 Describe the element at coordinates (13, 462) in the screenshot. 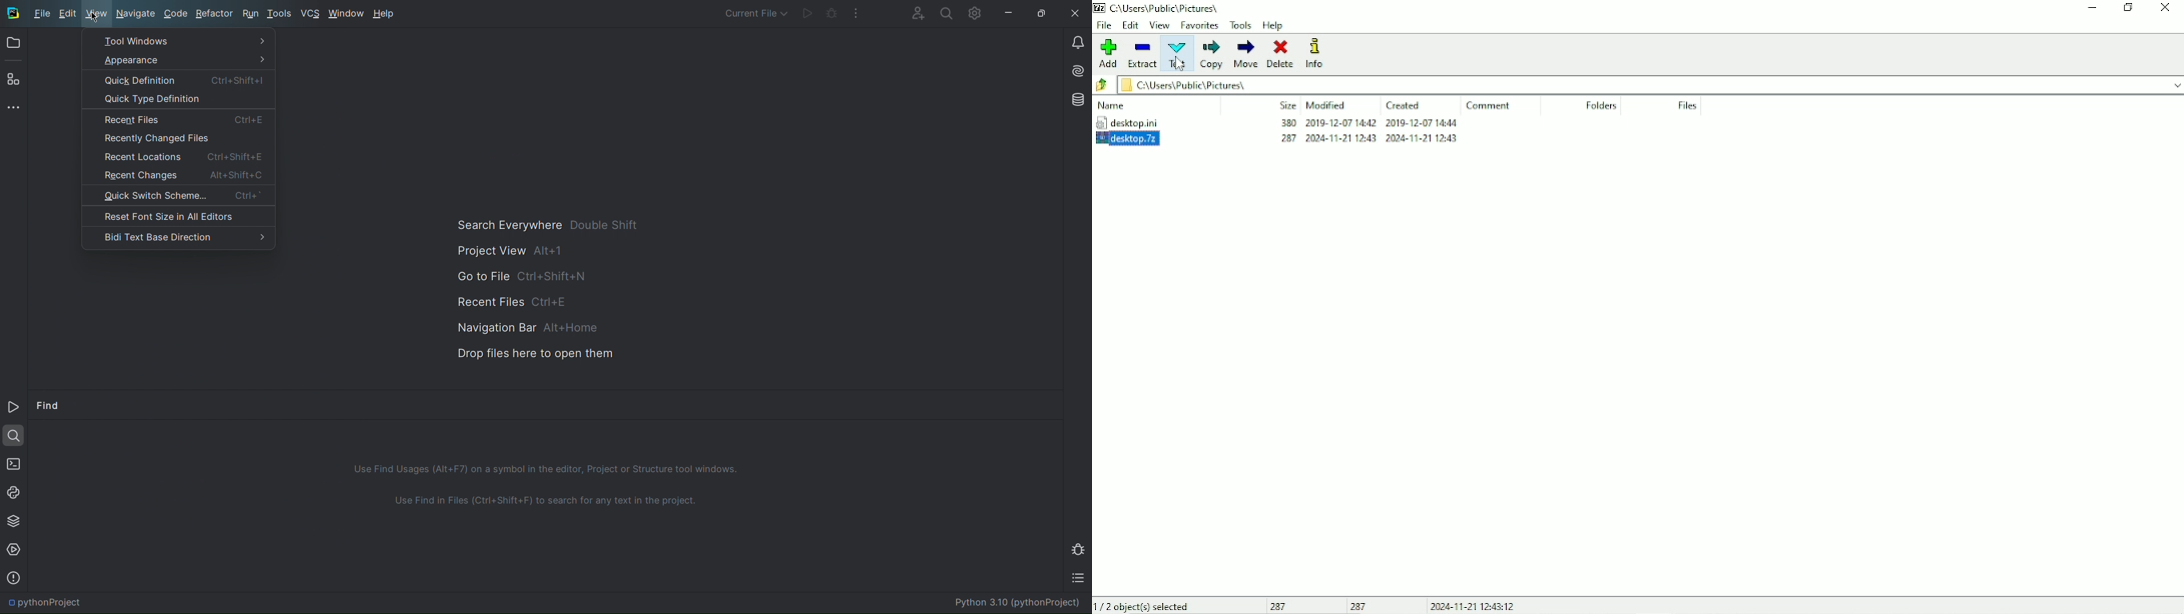

I see `Terminal` at that location.